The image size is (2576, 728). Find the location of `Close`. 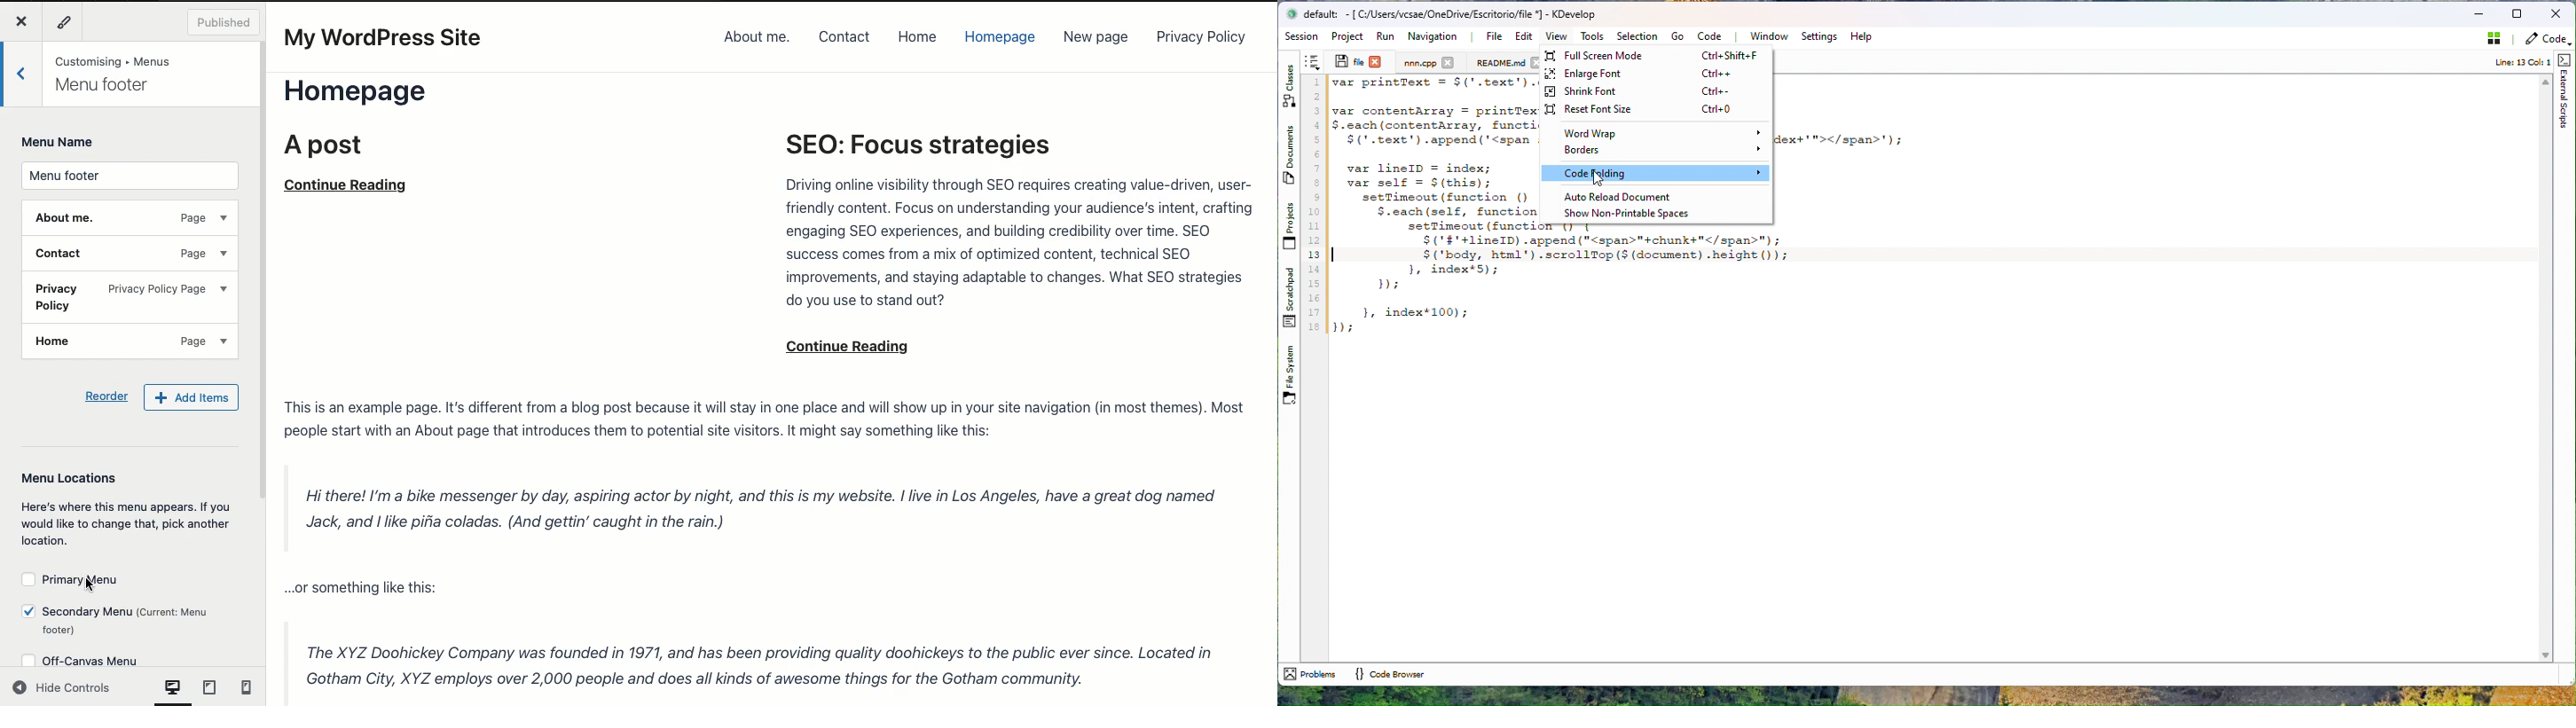

Close is located at coordinates (20, 20).